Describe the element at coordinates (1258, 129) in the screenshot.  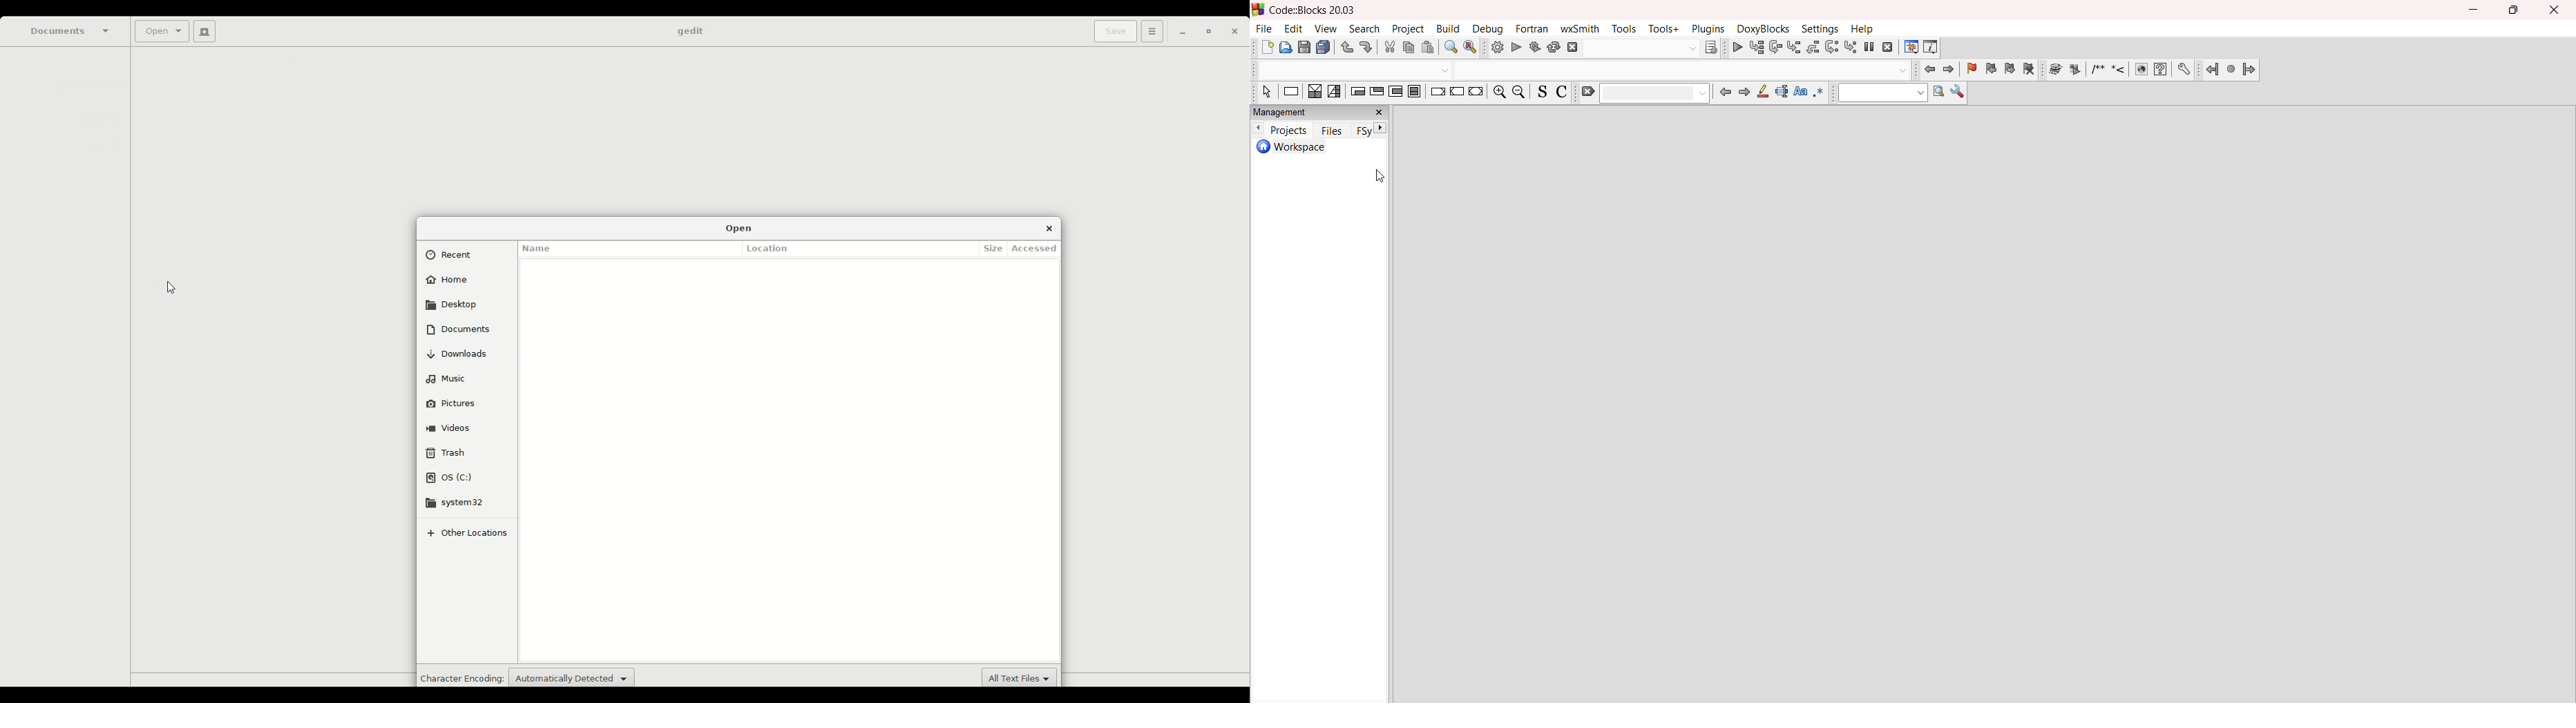
I see `previous` at that location.